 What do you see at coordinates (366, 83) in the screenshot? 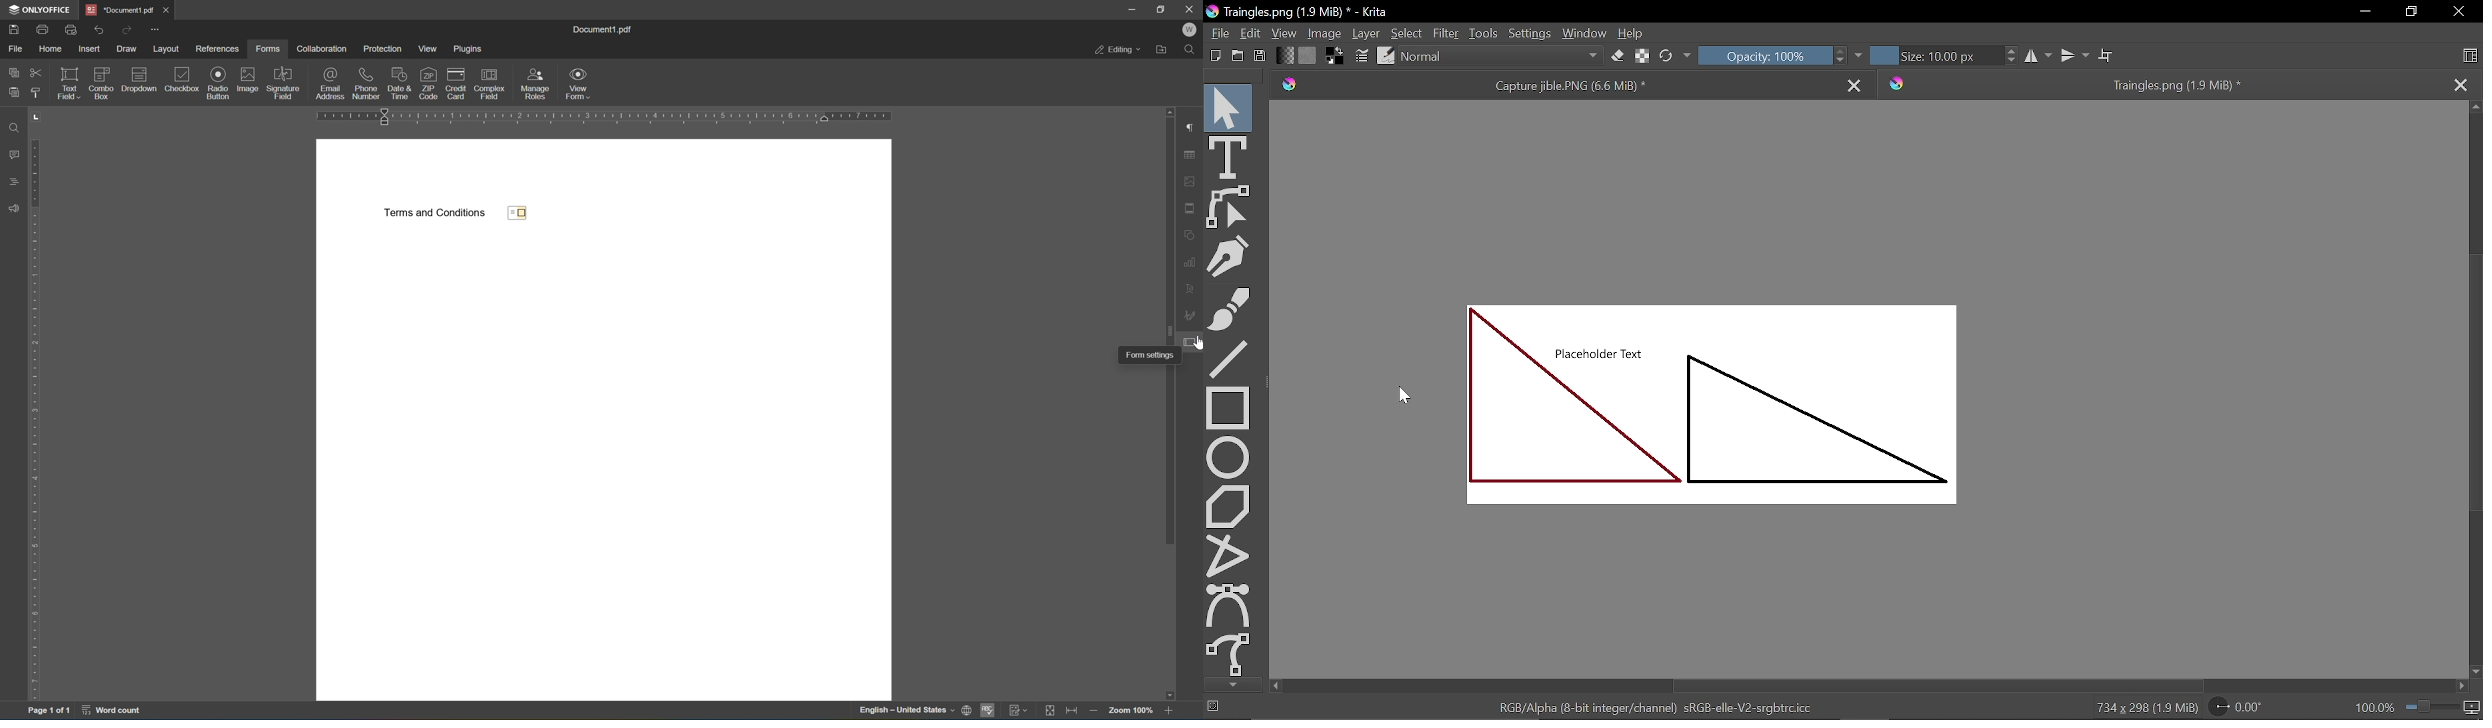
I see `phone number` at bounding box center [366, 83].